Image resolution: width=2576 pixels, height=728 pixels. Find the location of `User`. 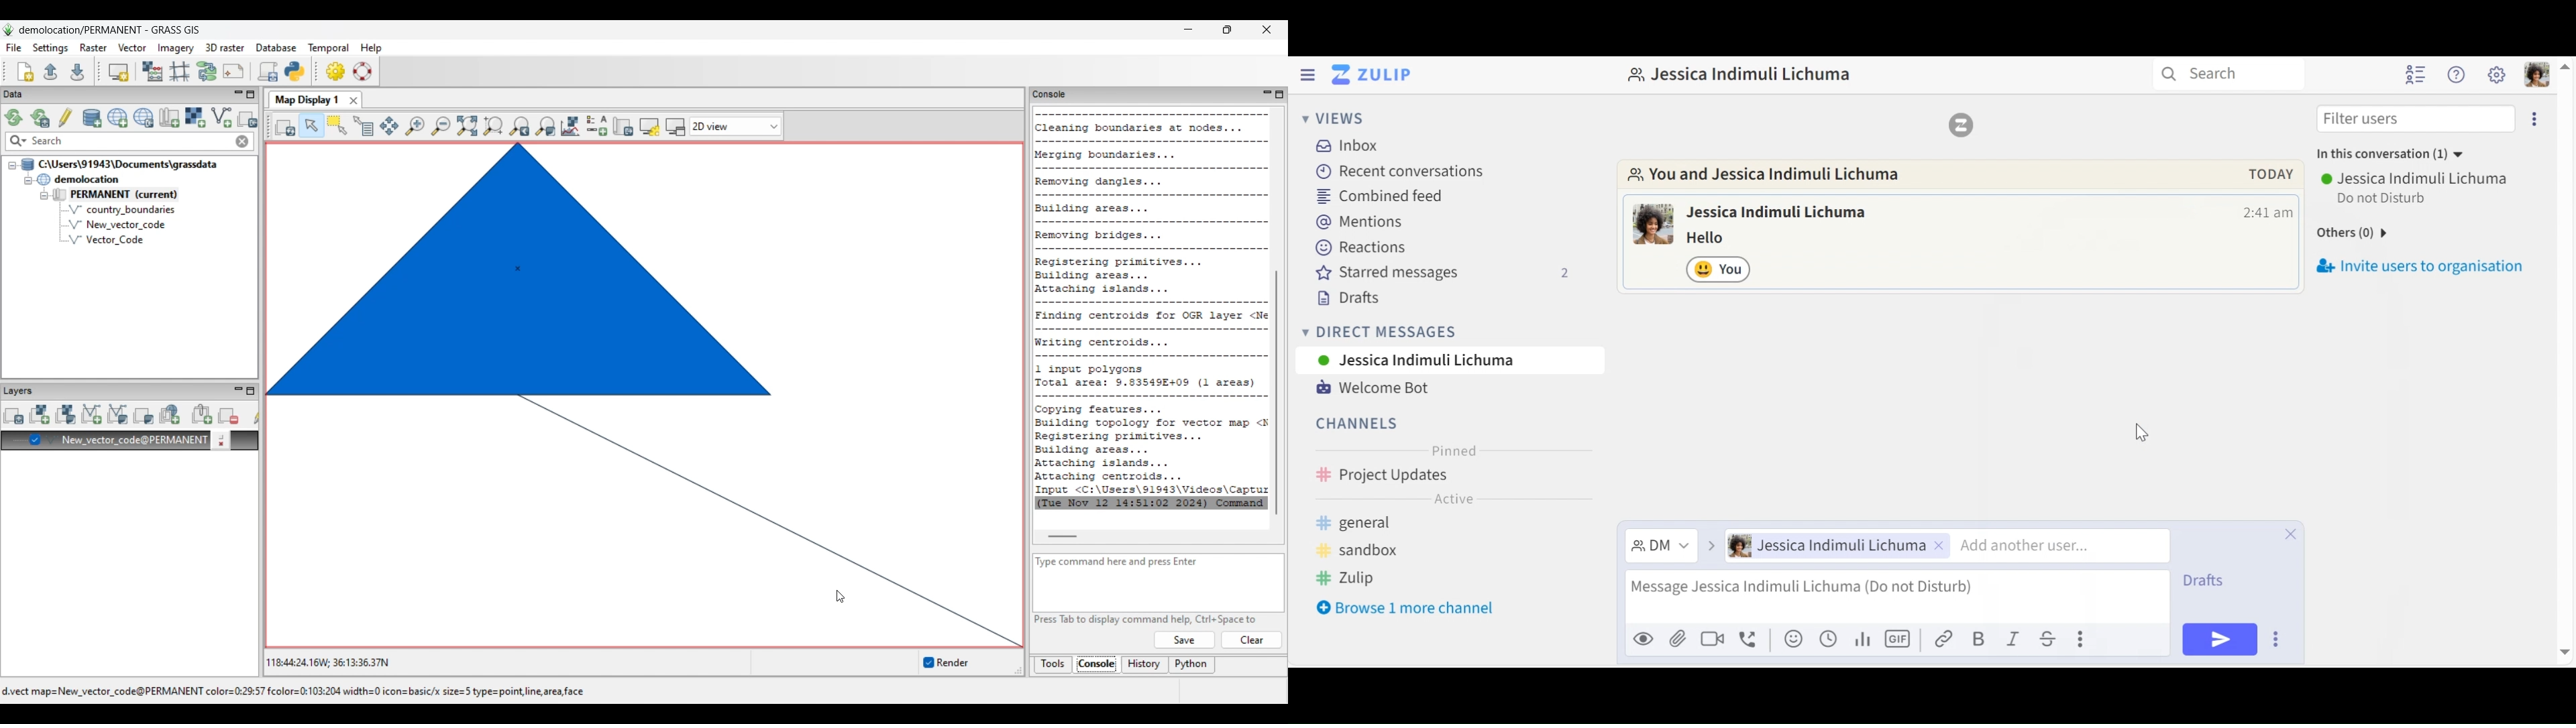

User is located at coordinates (1450, 359).